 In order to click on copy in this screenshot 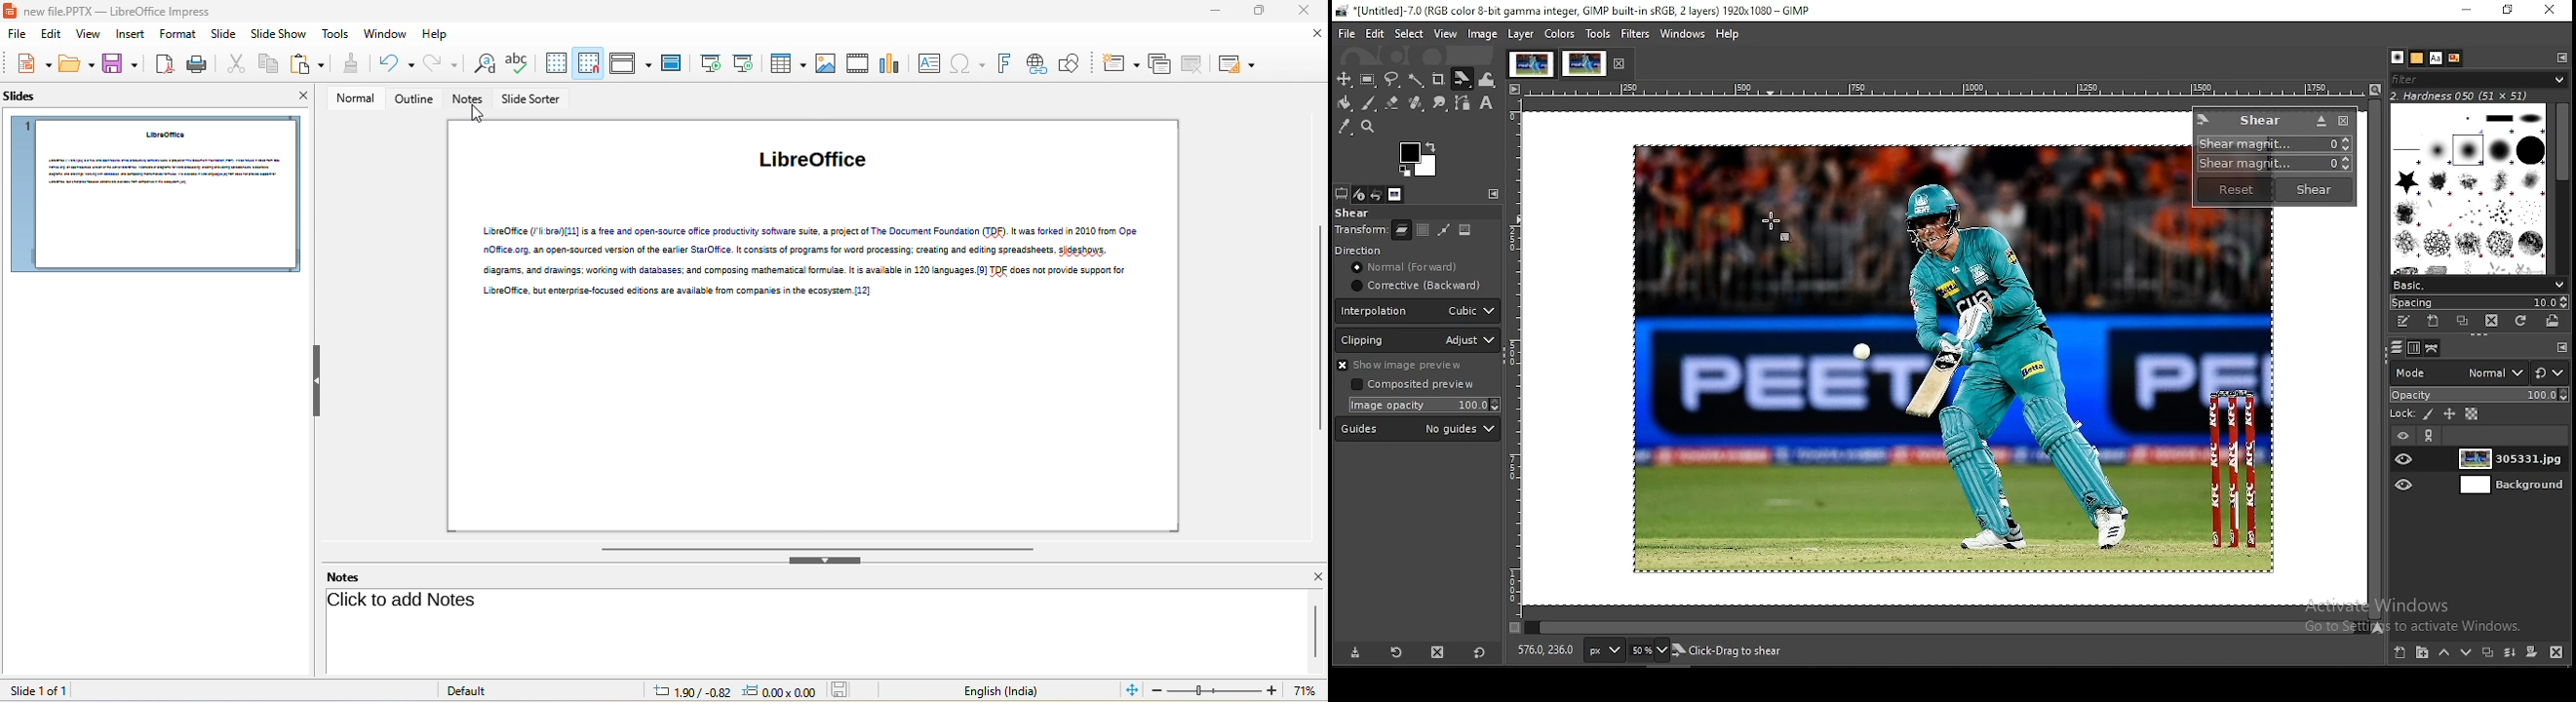, I will do `click(265, 65)`.